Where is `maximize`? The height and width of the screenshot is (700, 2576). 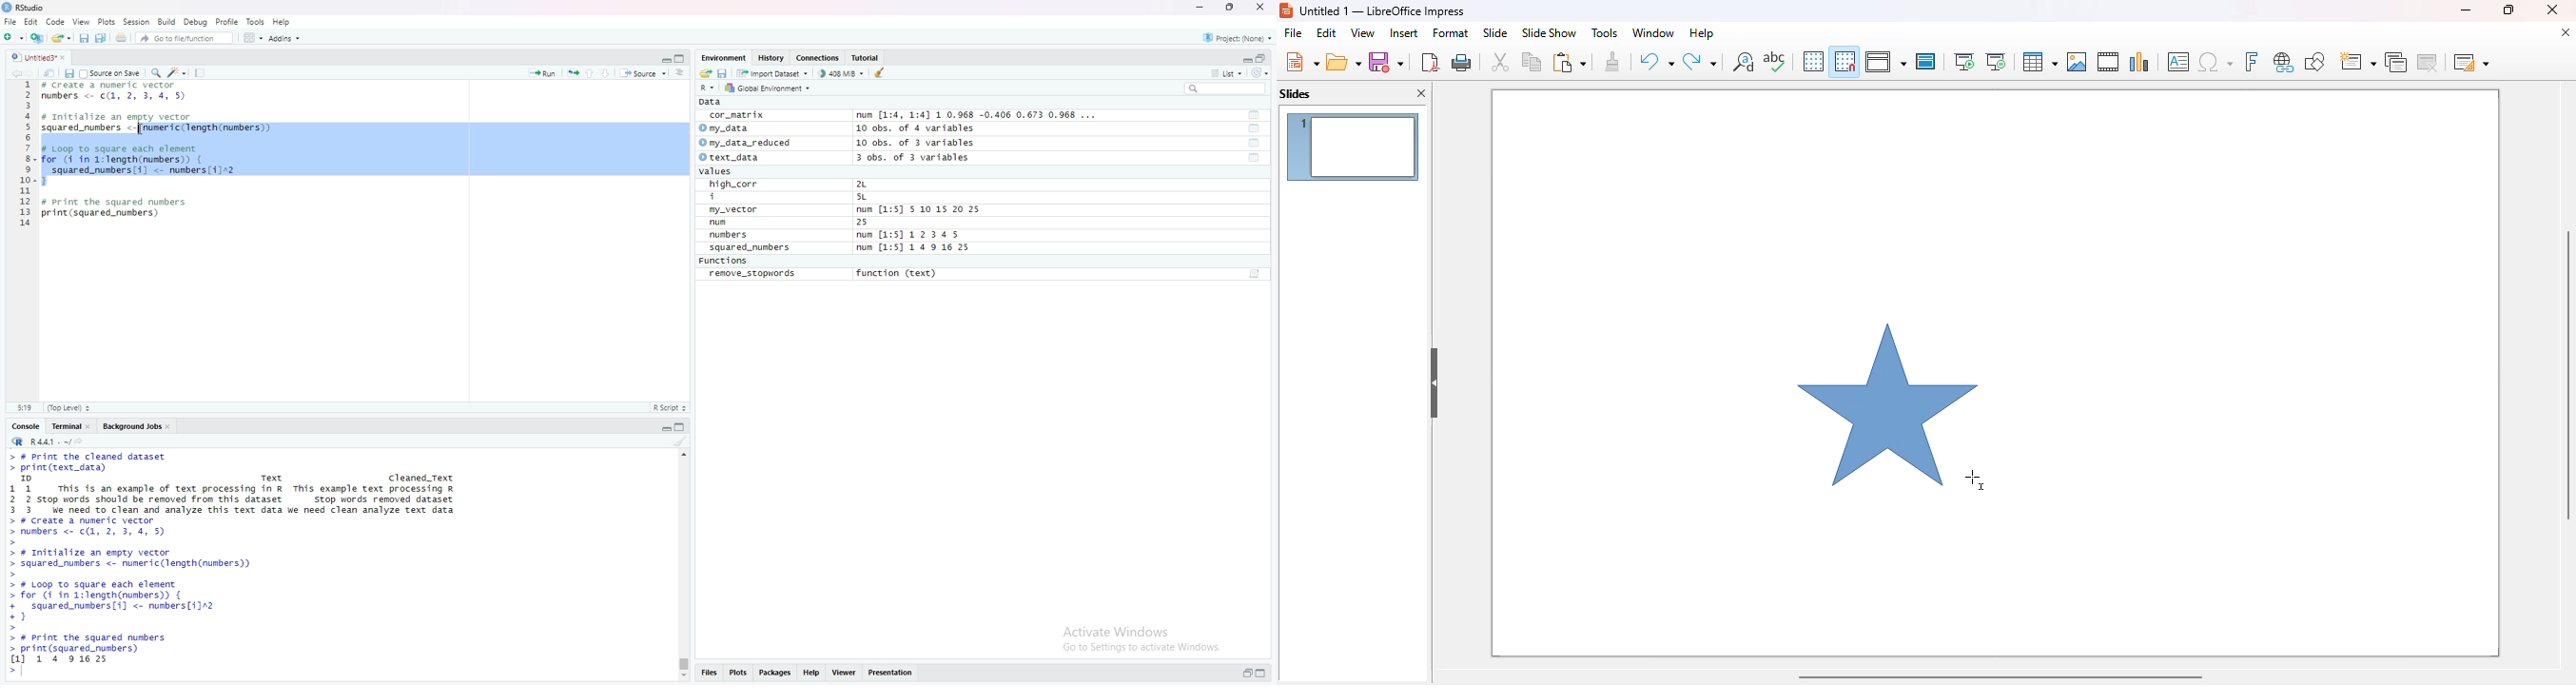 maximize is located at coordinates (1262, 57).